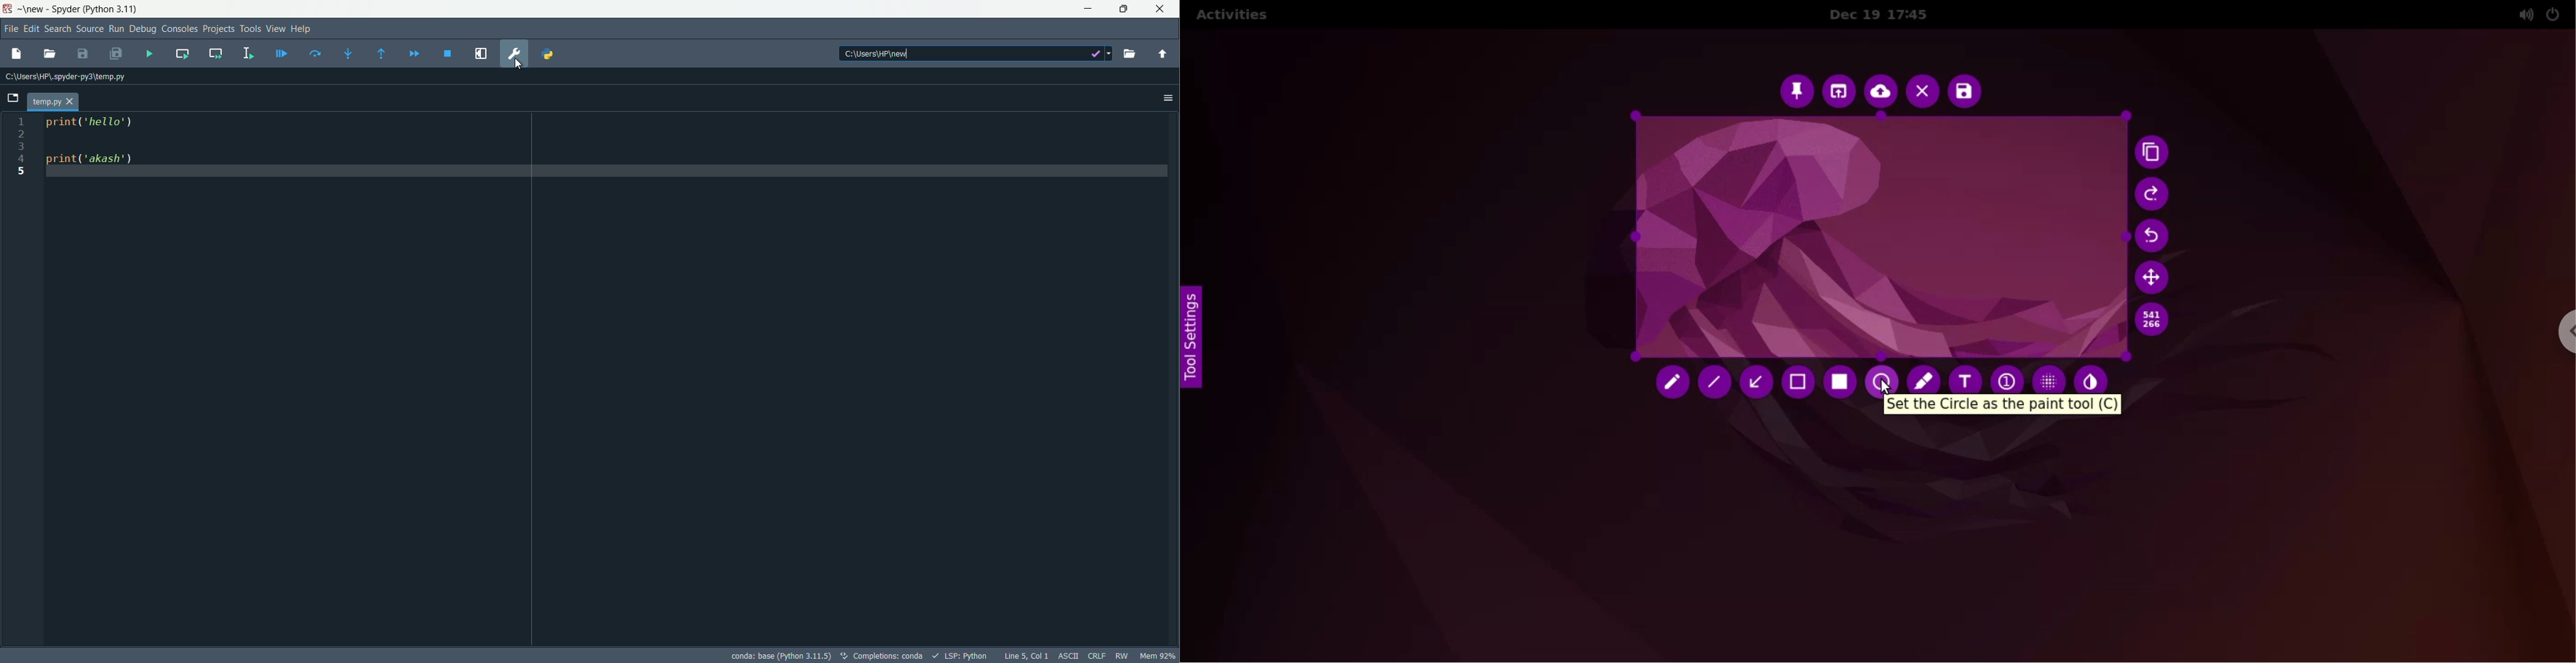 This screenshot has height=672, width=2576. Describe the element at coordinates (447, 54) in the screenshot. I see `stop debugging` at that location.